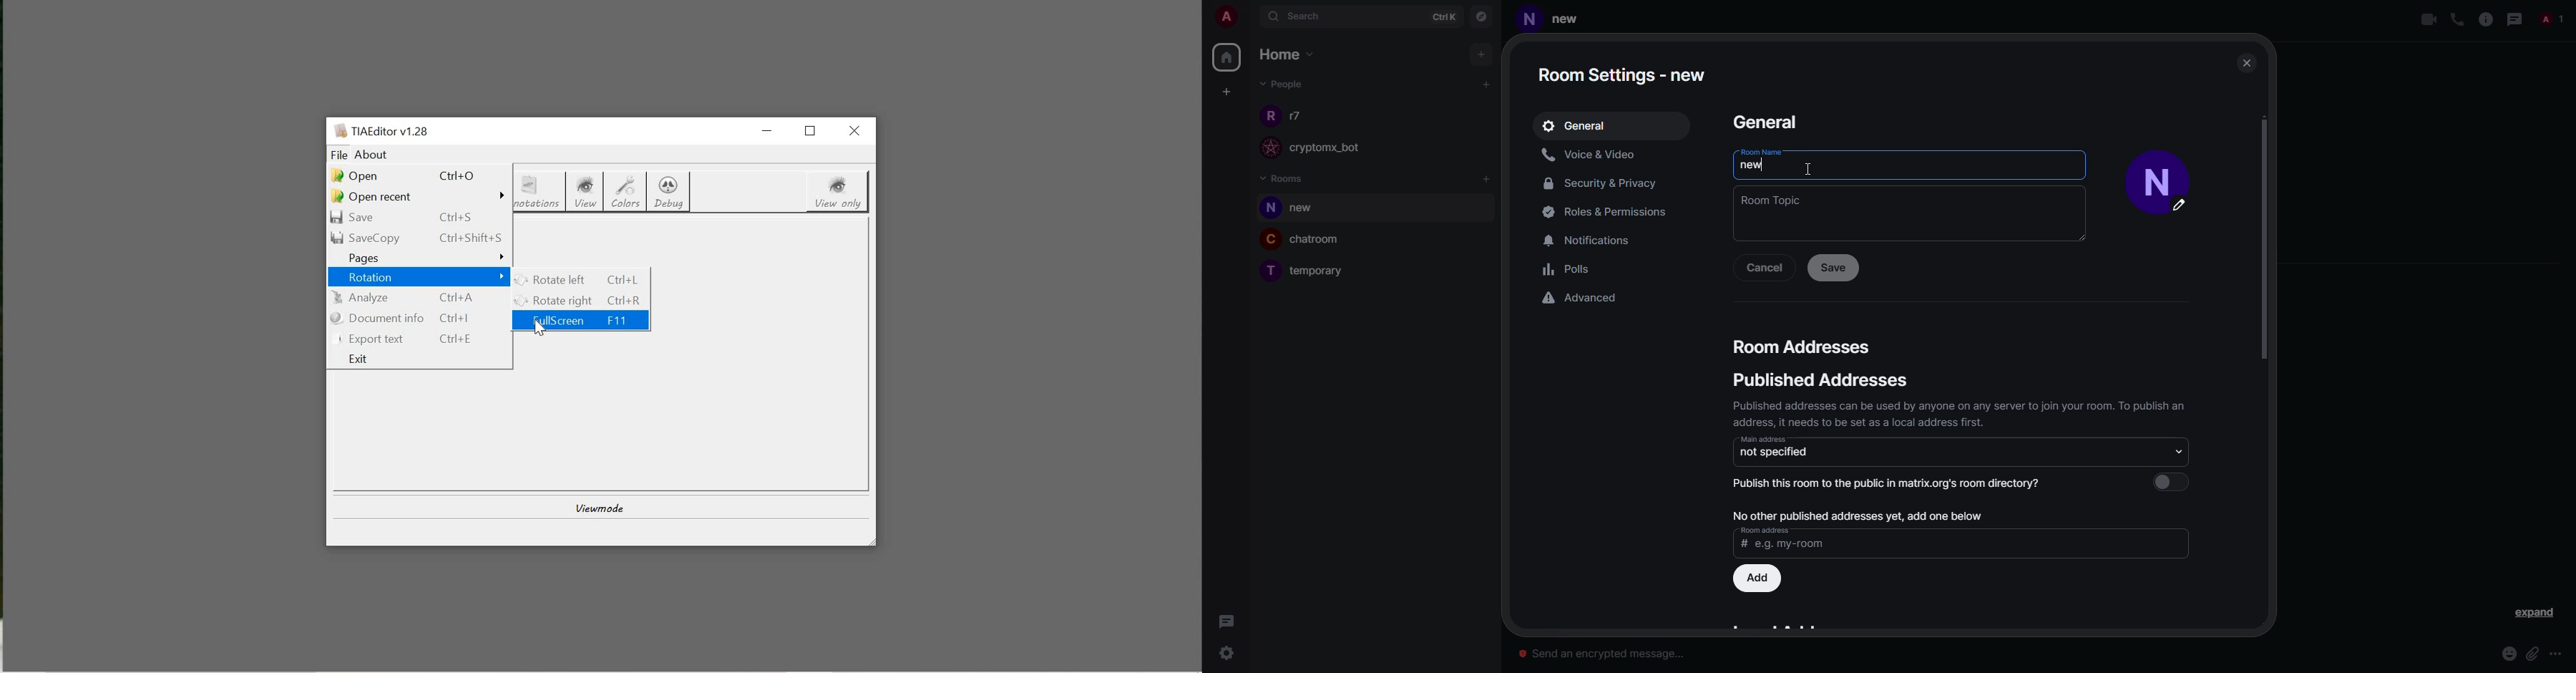 The image size is (2576, 700). I want to click on start chat, so click(1485, 84).